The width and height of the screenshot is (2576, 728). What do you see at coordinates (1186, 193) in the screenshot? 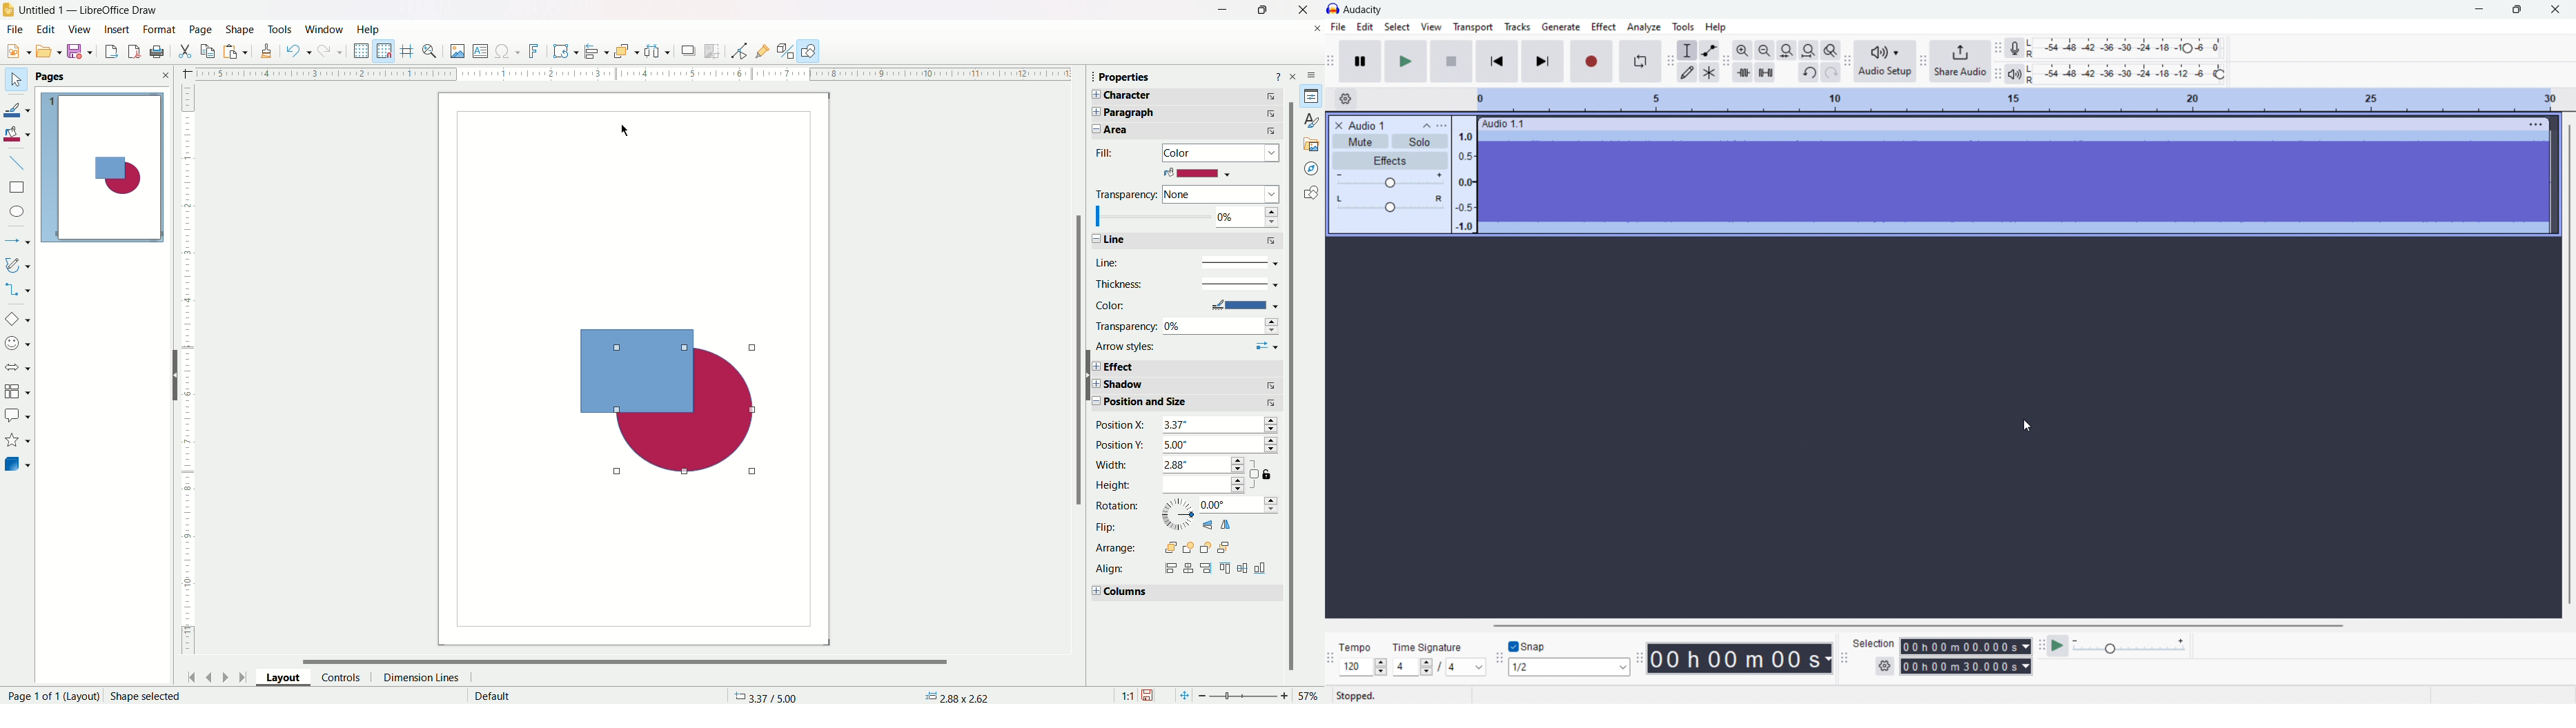
I see `transparency` at bounding box center [1186, 193].